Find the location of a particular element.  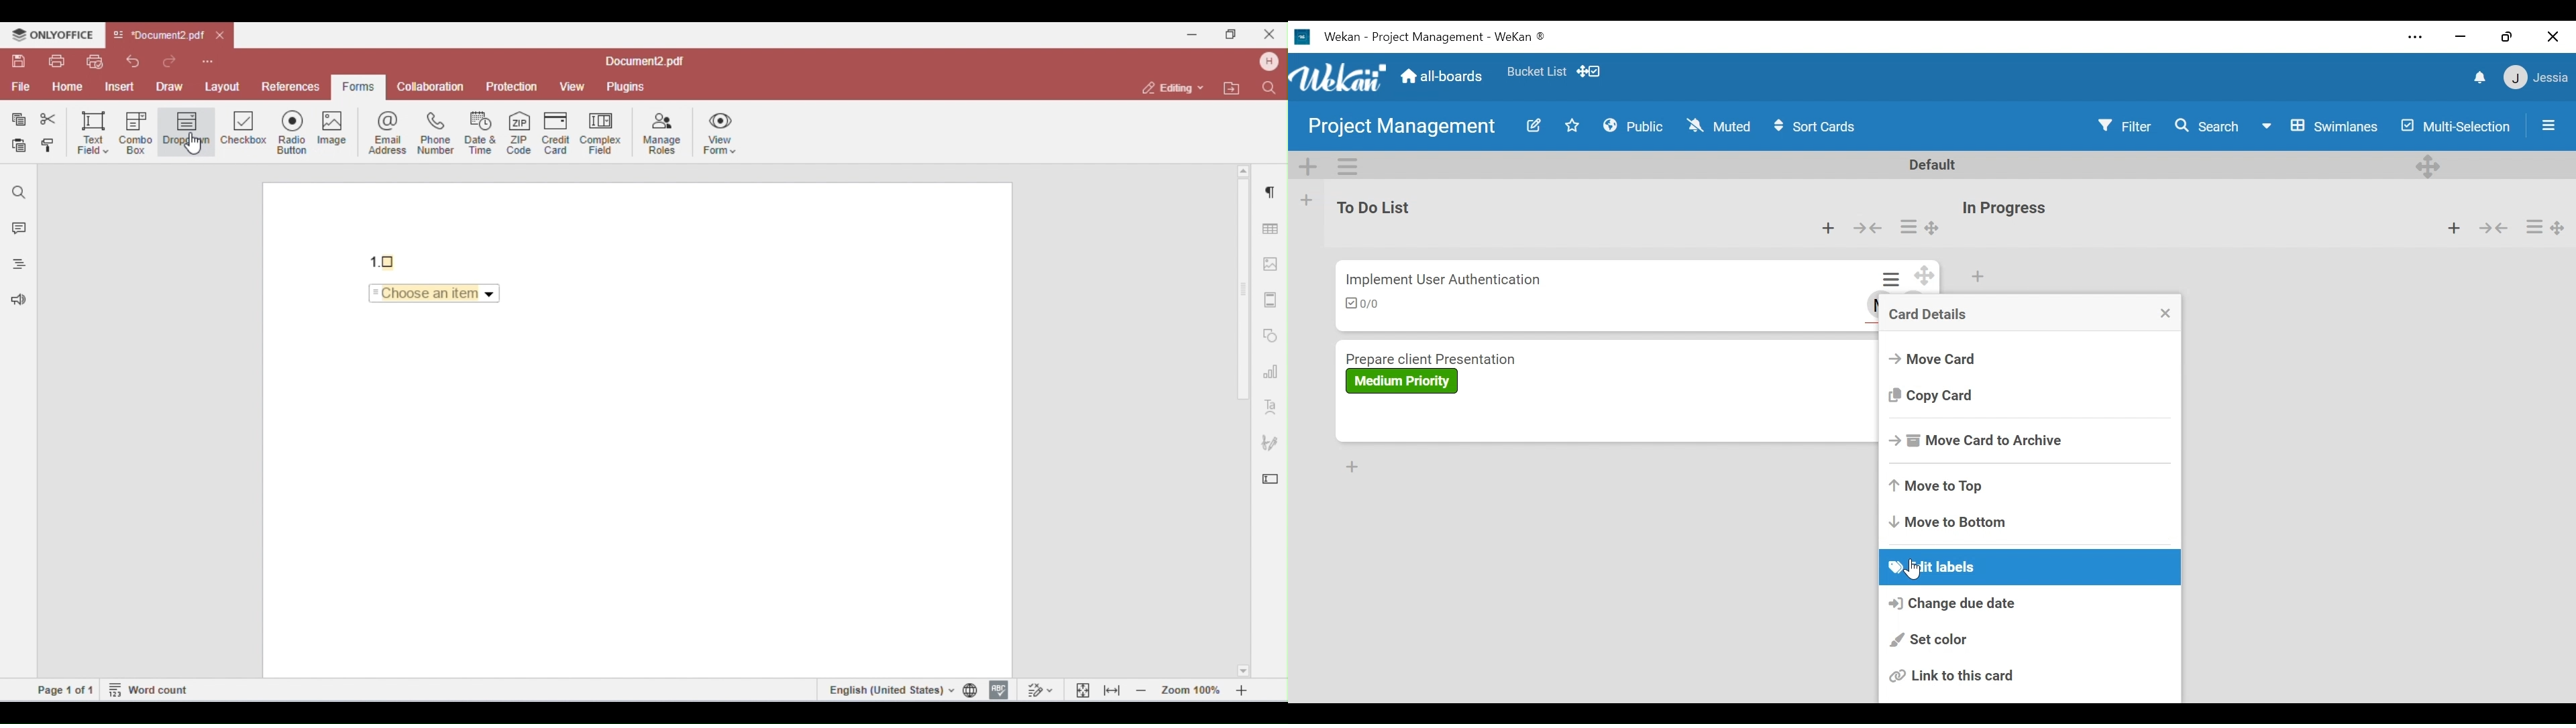

Card Title is located at coordinates (1436, 356).